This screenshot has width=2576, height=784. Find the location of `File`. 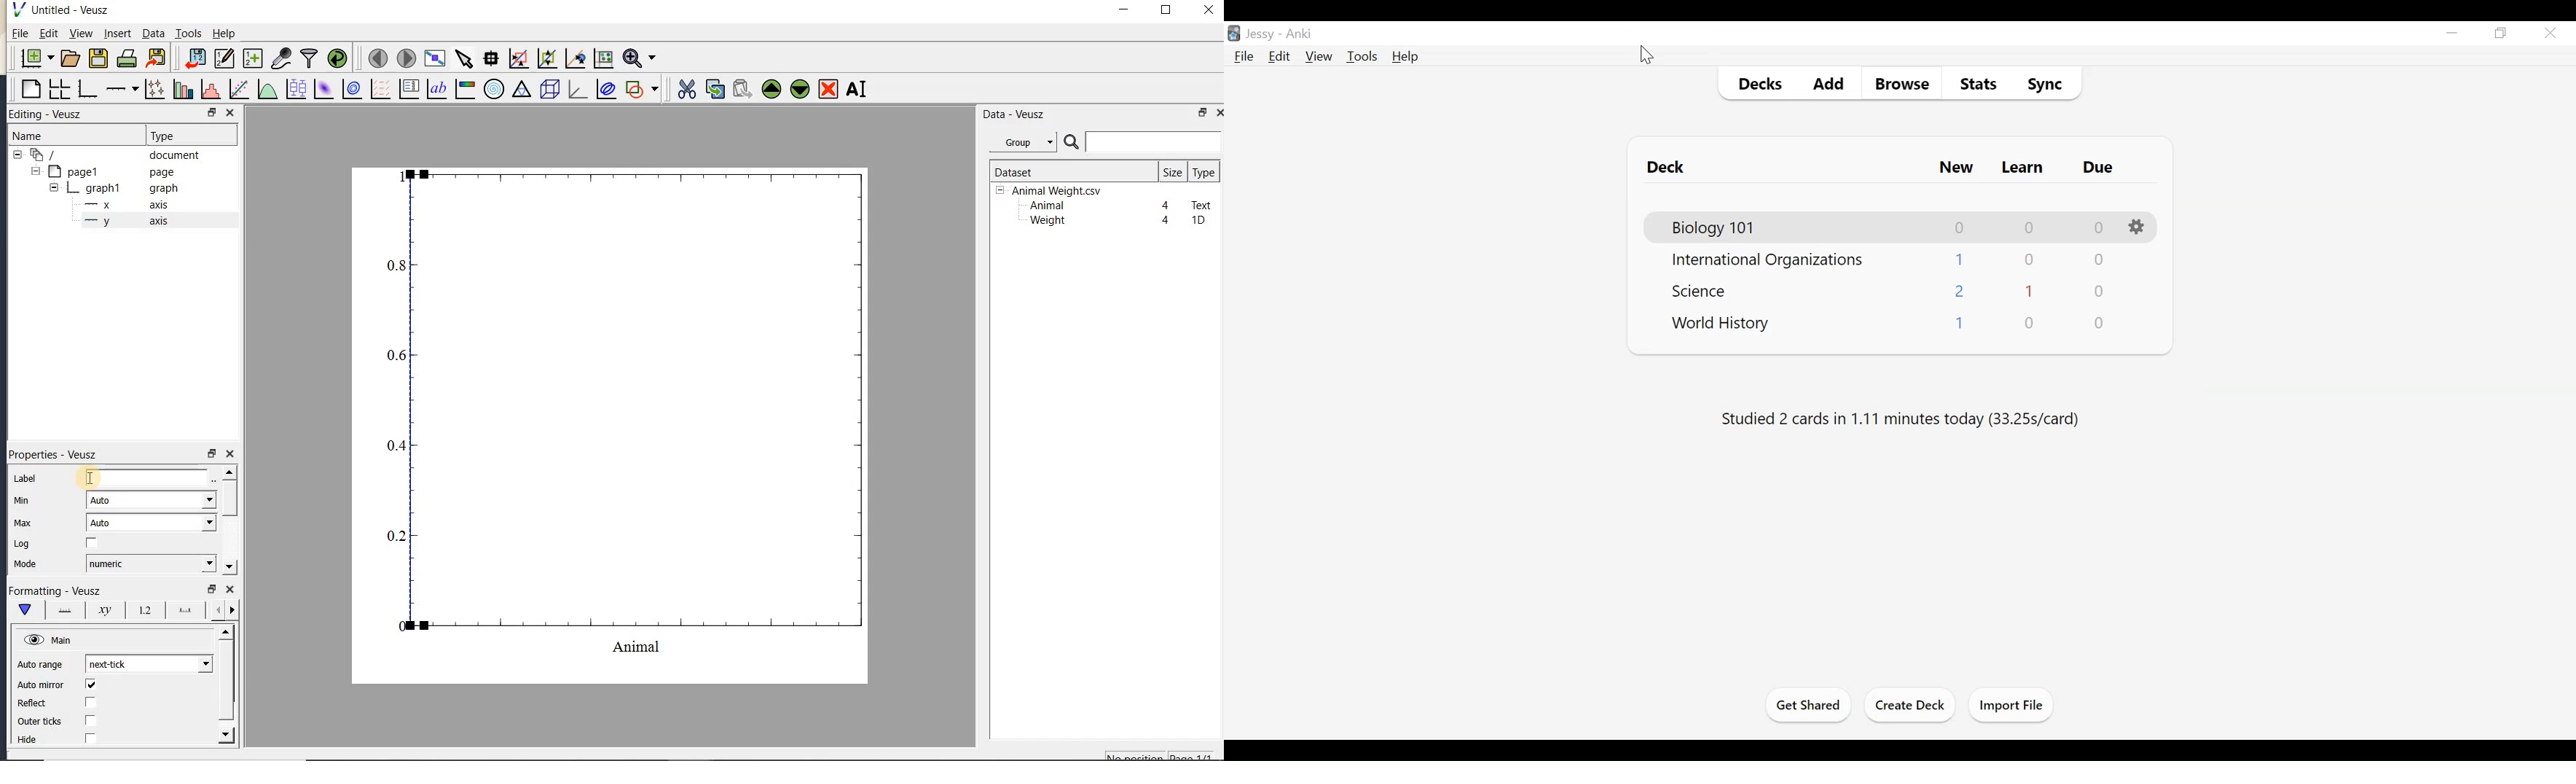

File is located at coordinates (1244, 56).